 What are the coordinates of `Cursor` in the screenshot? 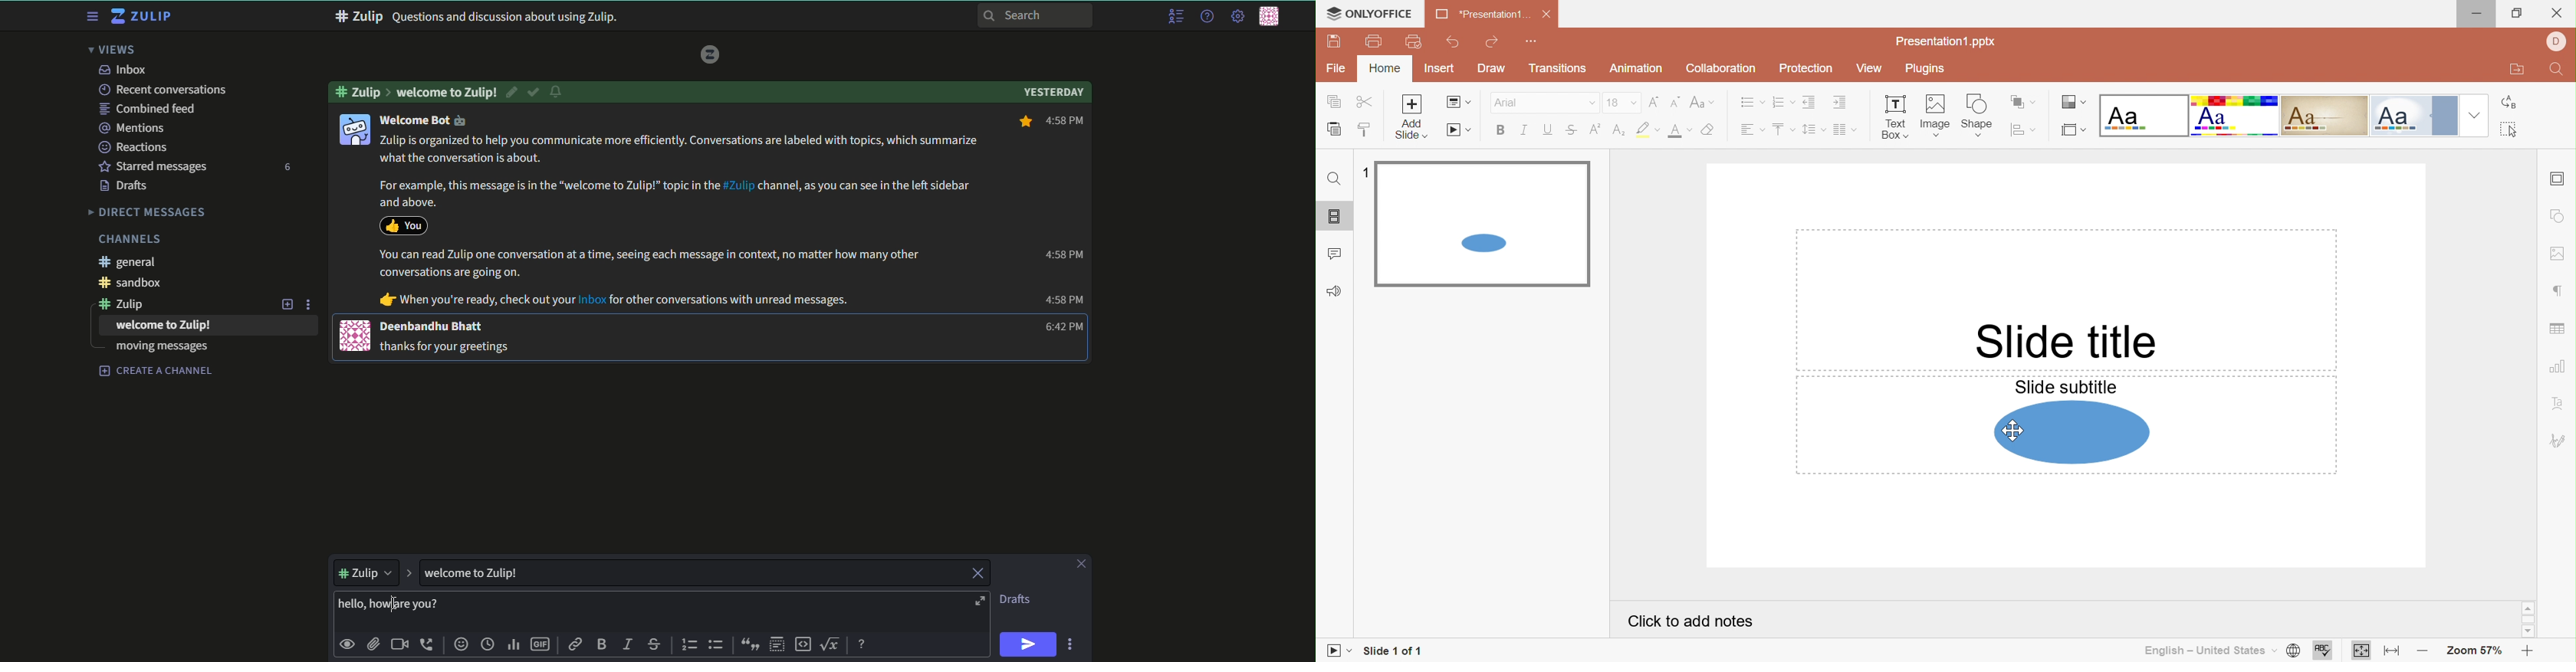 It's located at (395, 603).